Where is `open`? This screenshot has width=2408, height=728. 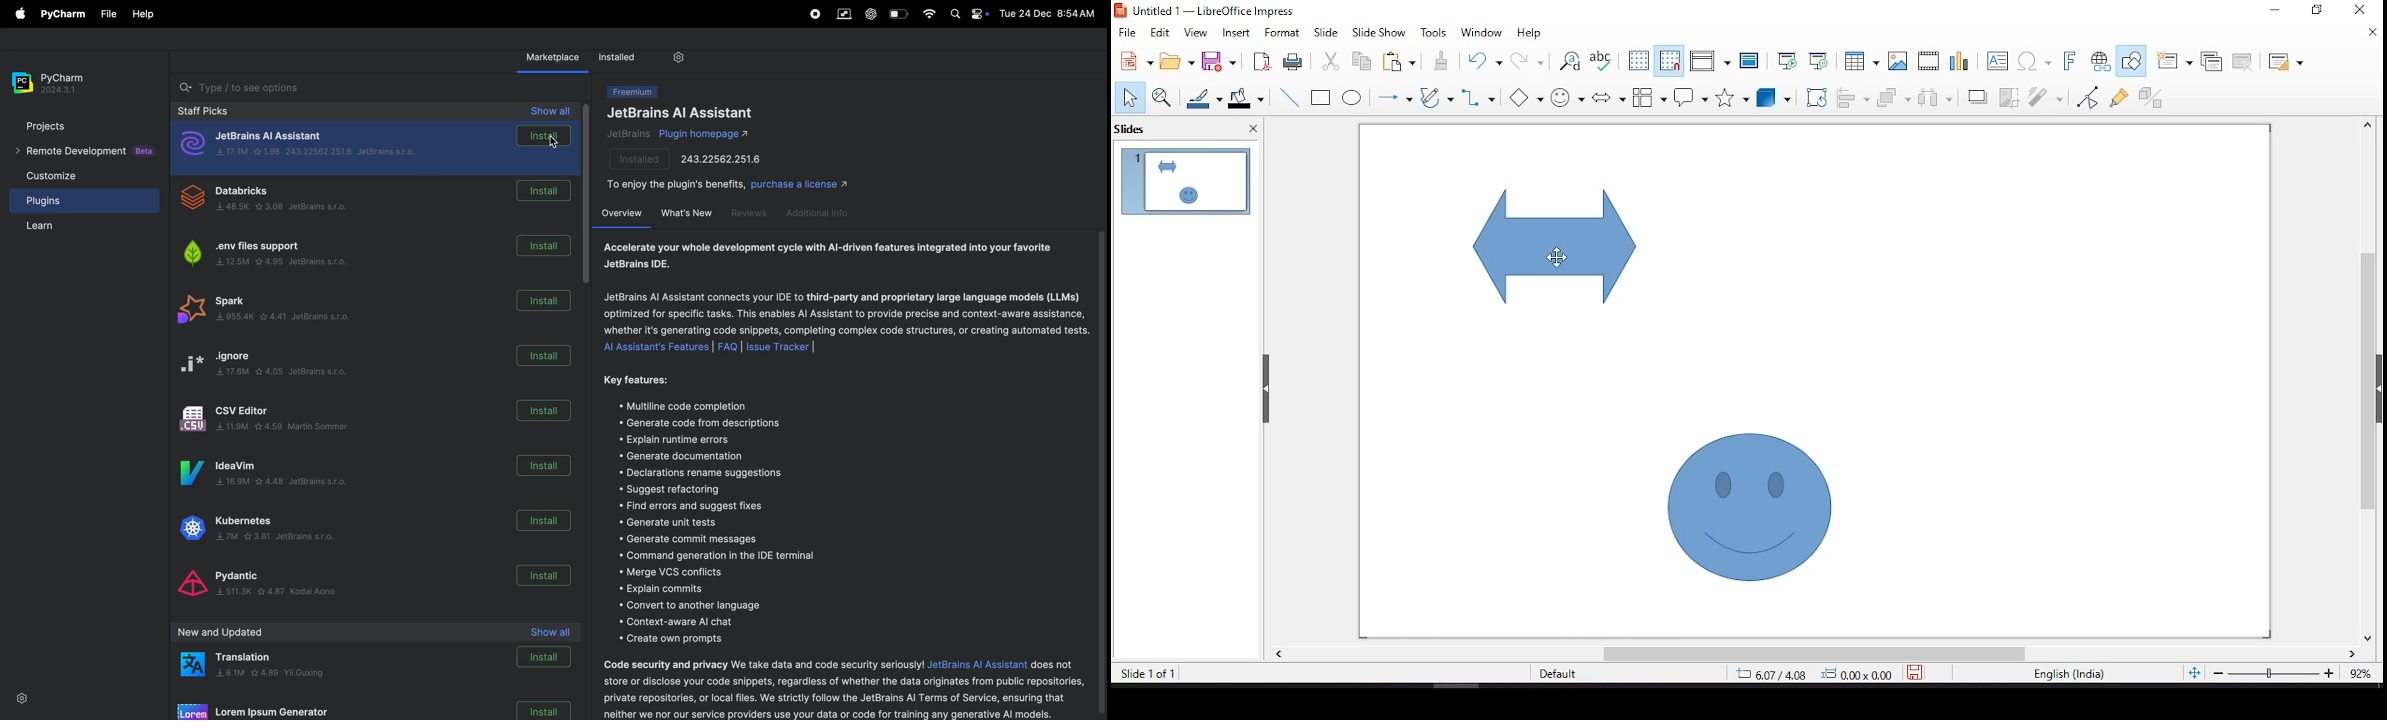
open is located at coordinates (1178, 62).